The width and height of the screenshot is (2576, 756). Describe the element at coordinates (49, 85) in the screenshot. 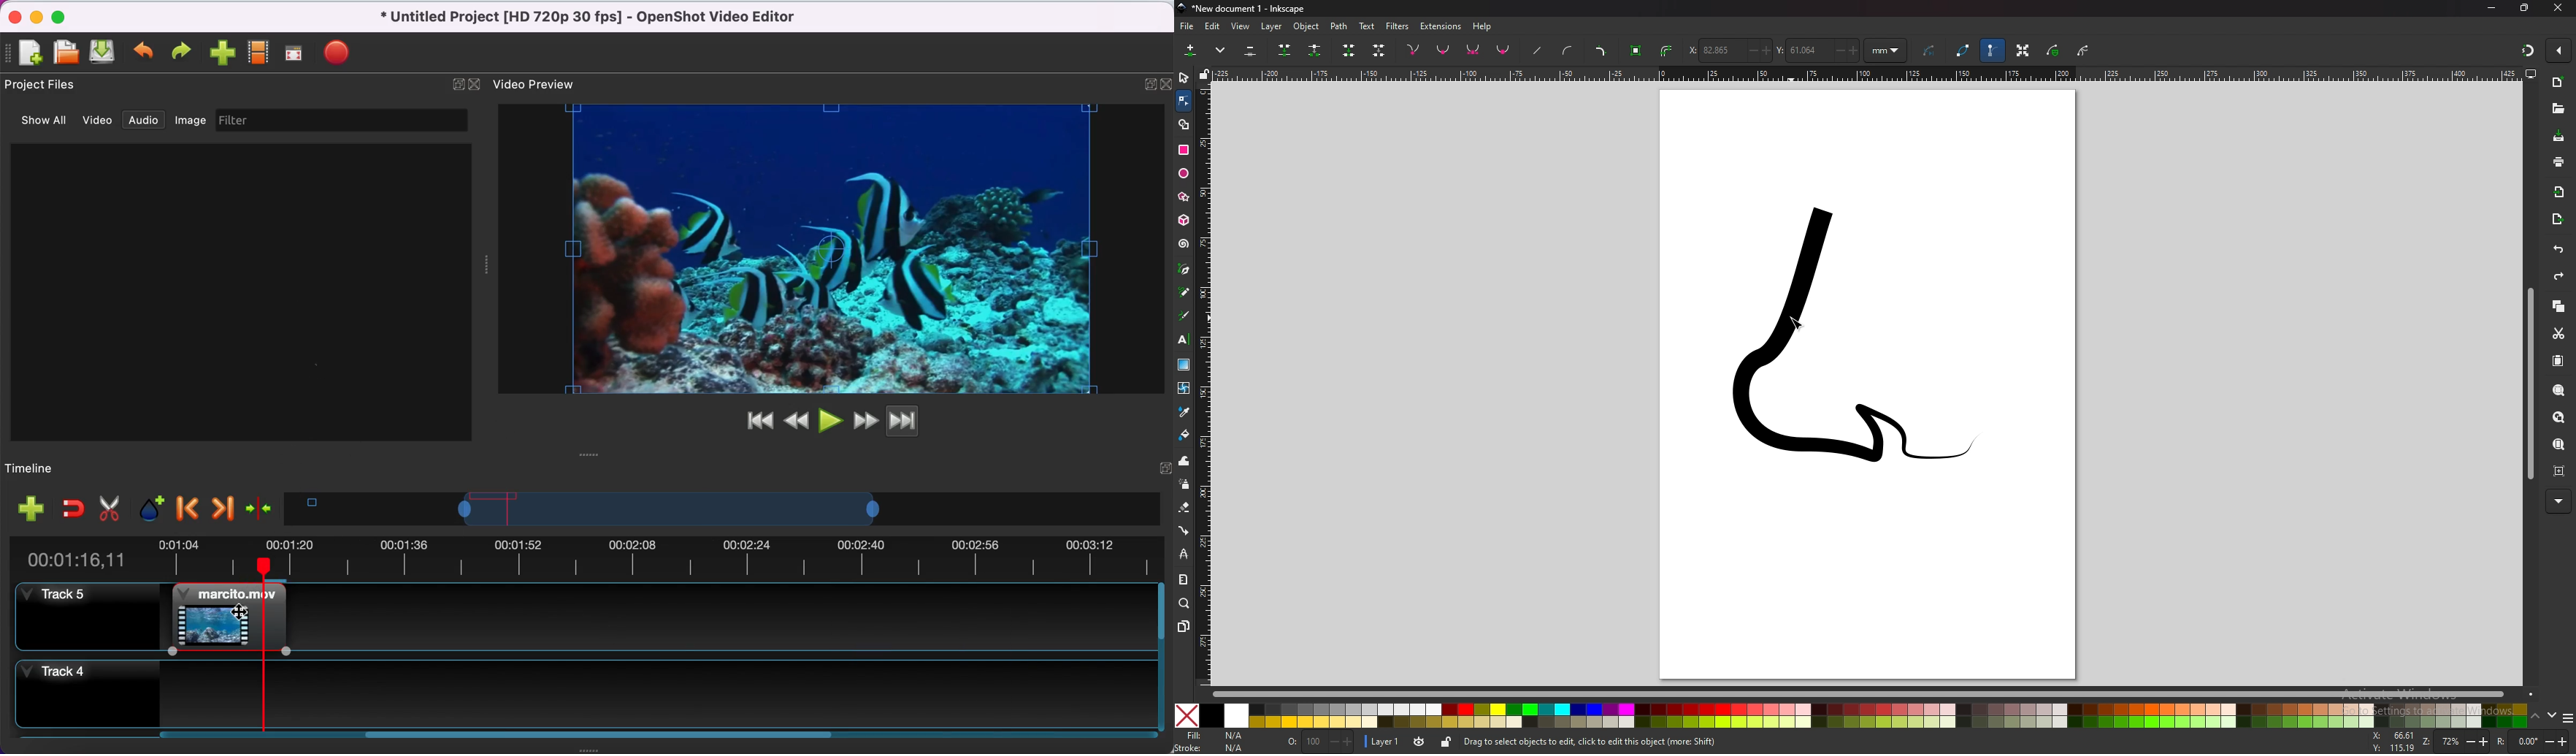

I see `project files` at that location.